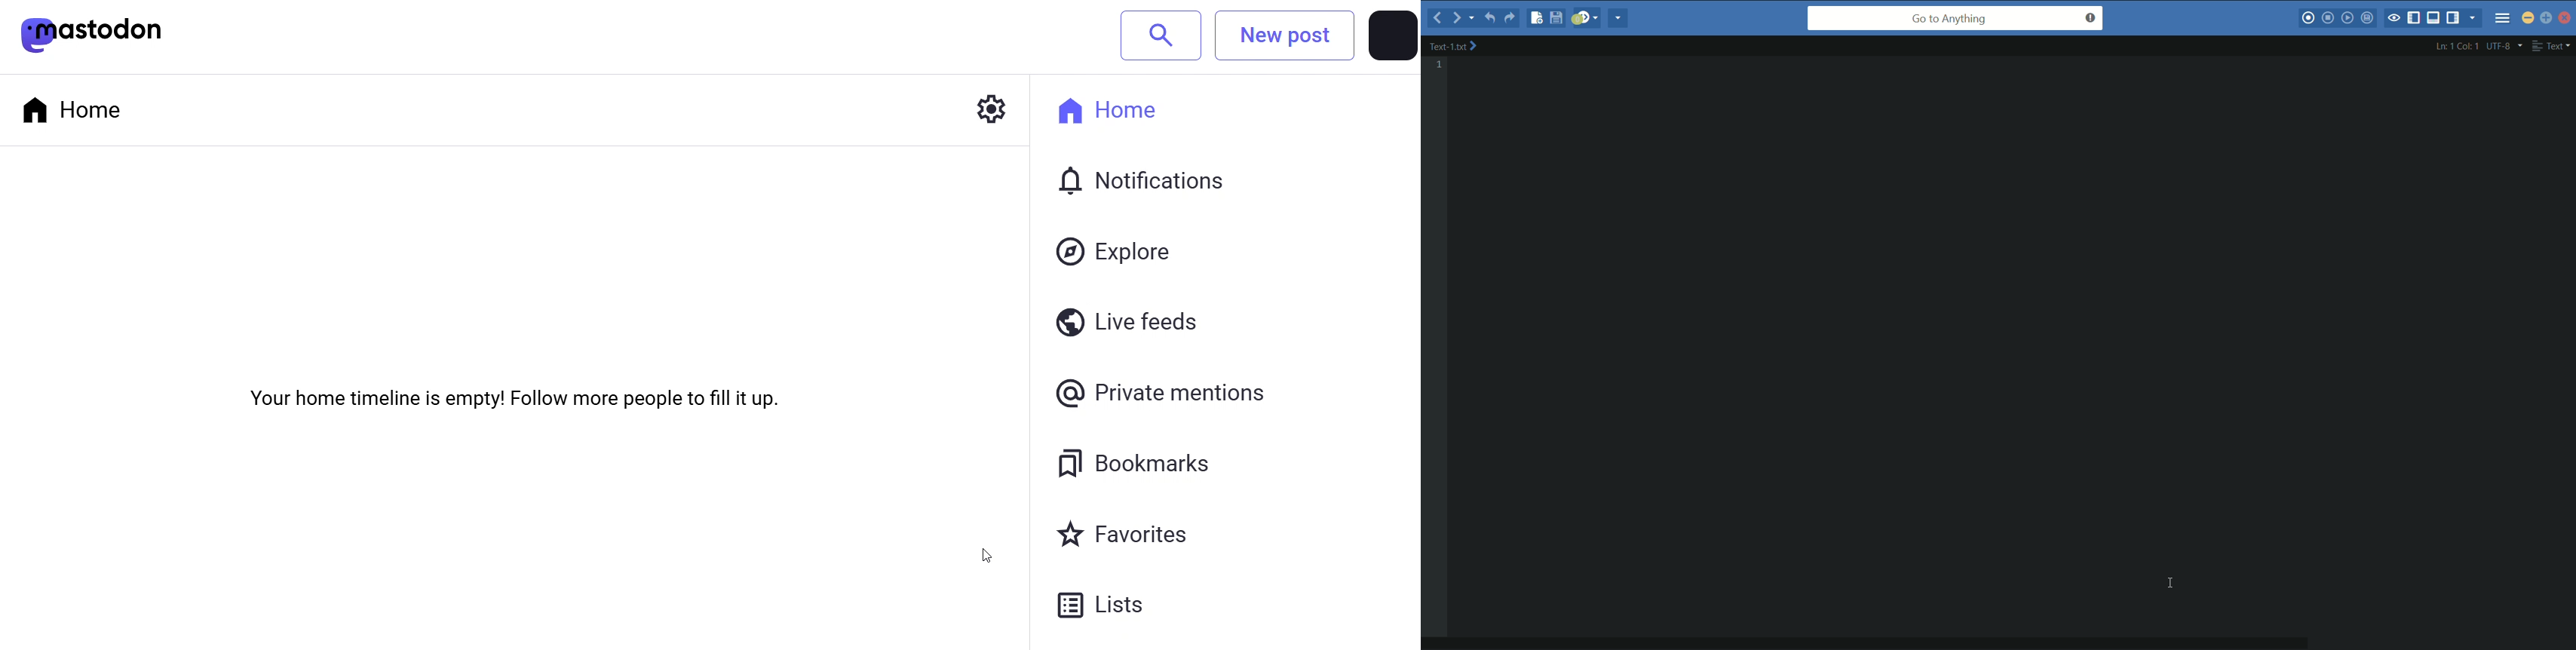 The width and height of the screenshot is (2576, 672). Describe the element at coordinates (1392, 35) in the screenshot. I see `profile picture` at that location.